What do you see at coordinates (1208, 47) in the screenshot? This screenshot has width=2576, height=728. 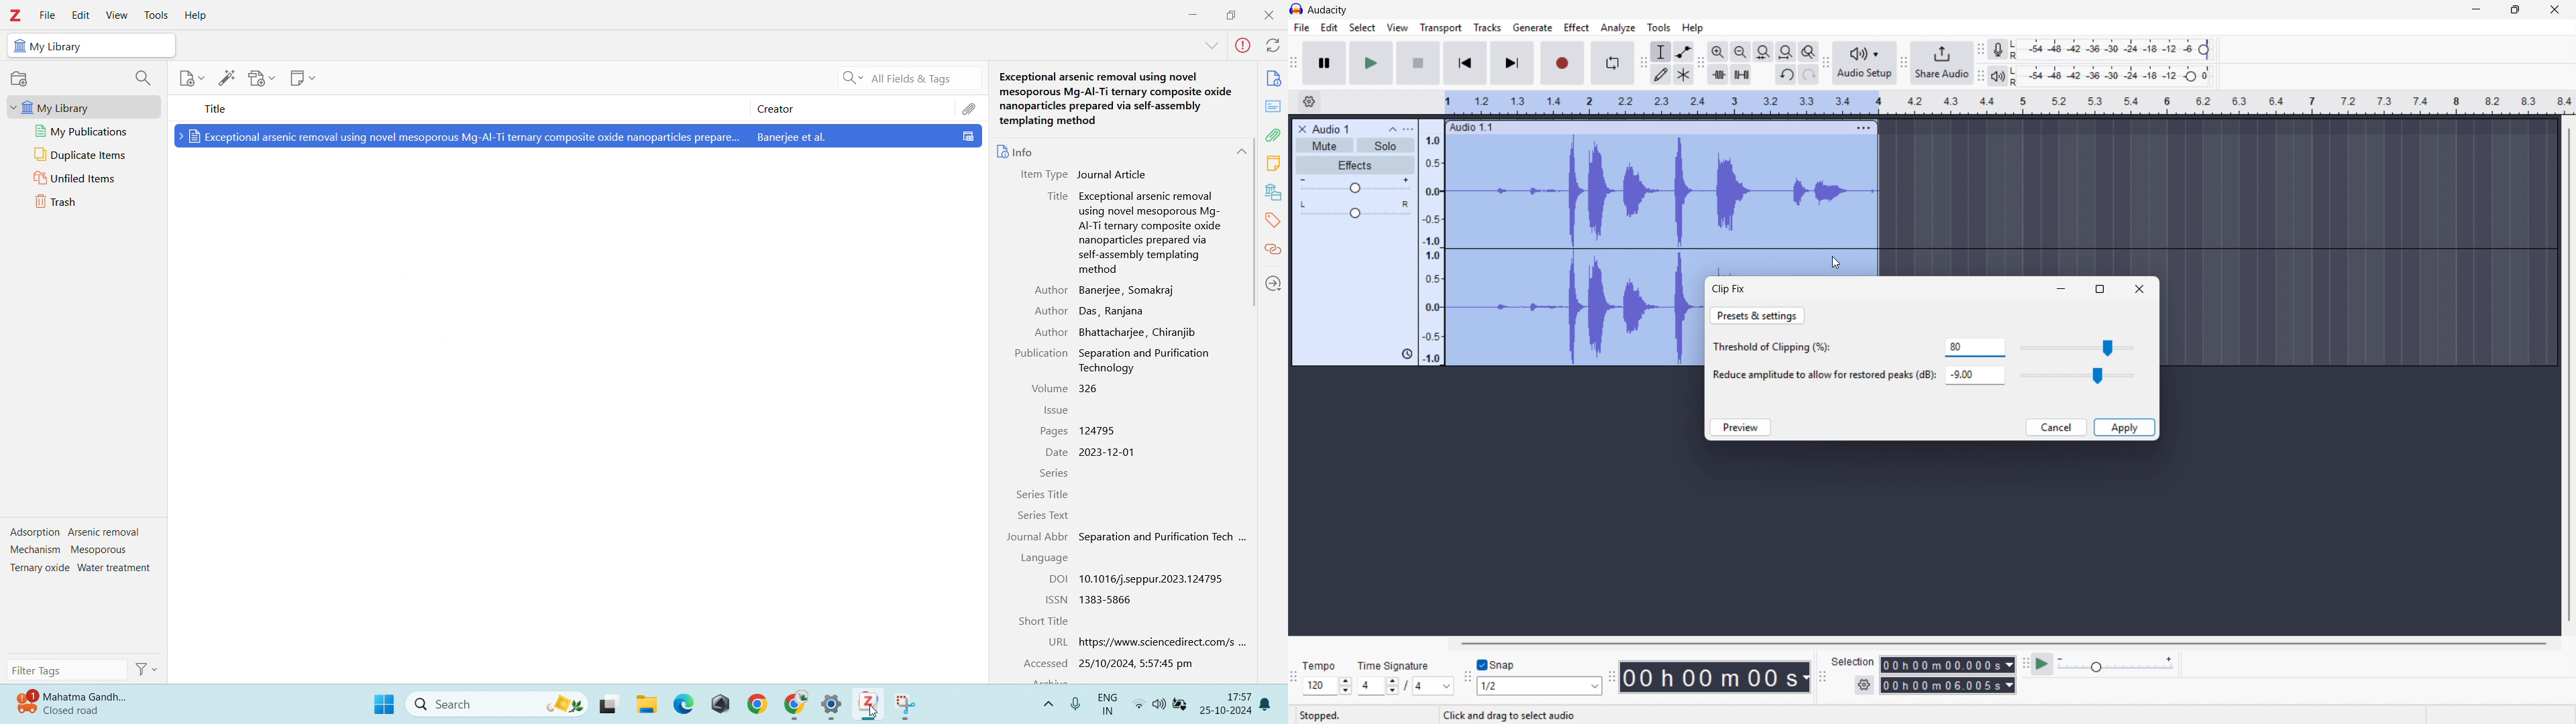 I see `Hide` at bounding box center [1208, 47].